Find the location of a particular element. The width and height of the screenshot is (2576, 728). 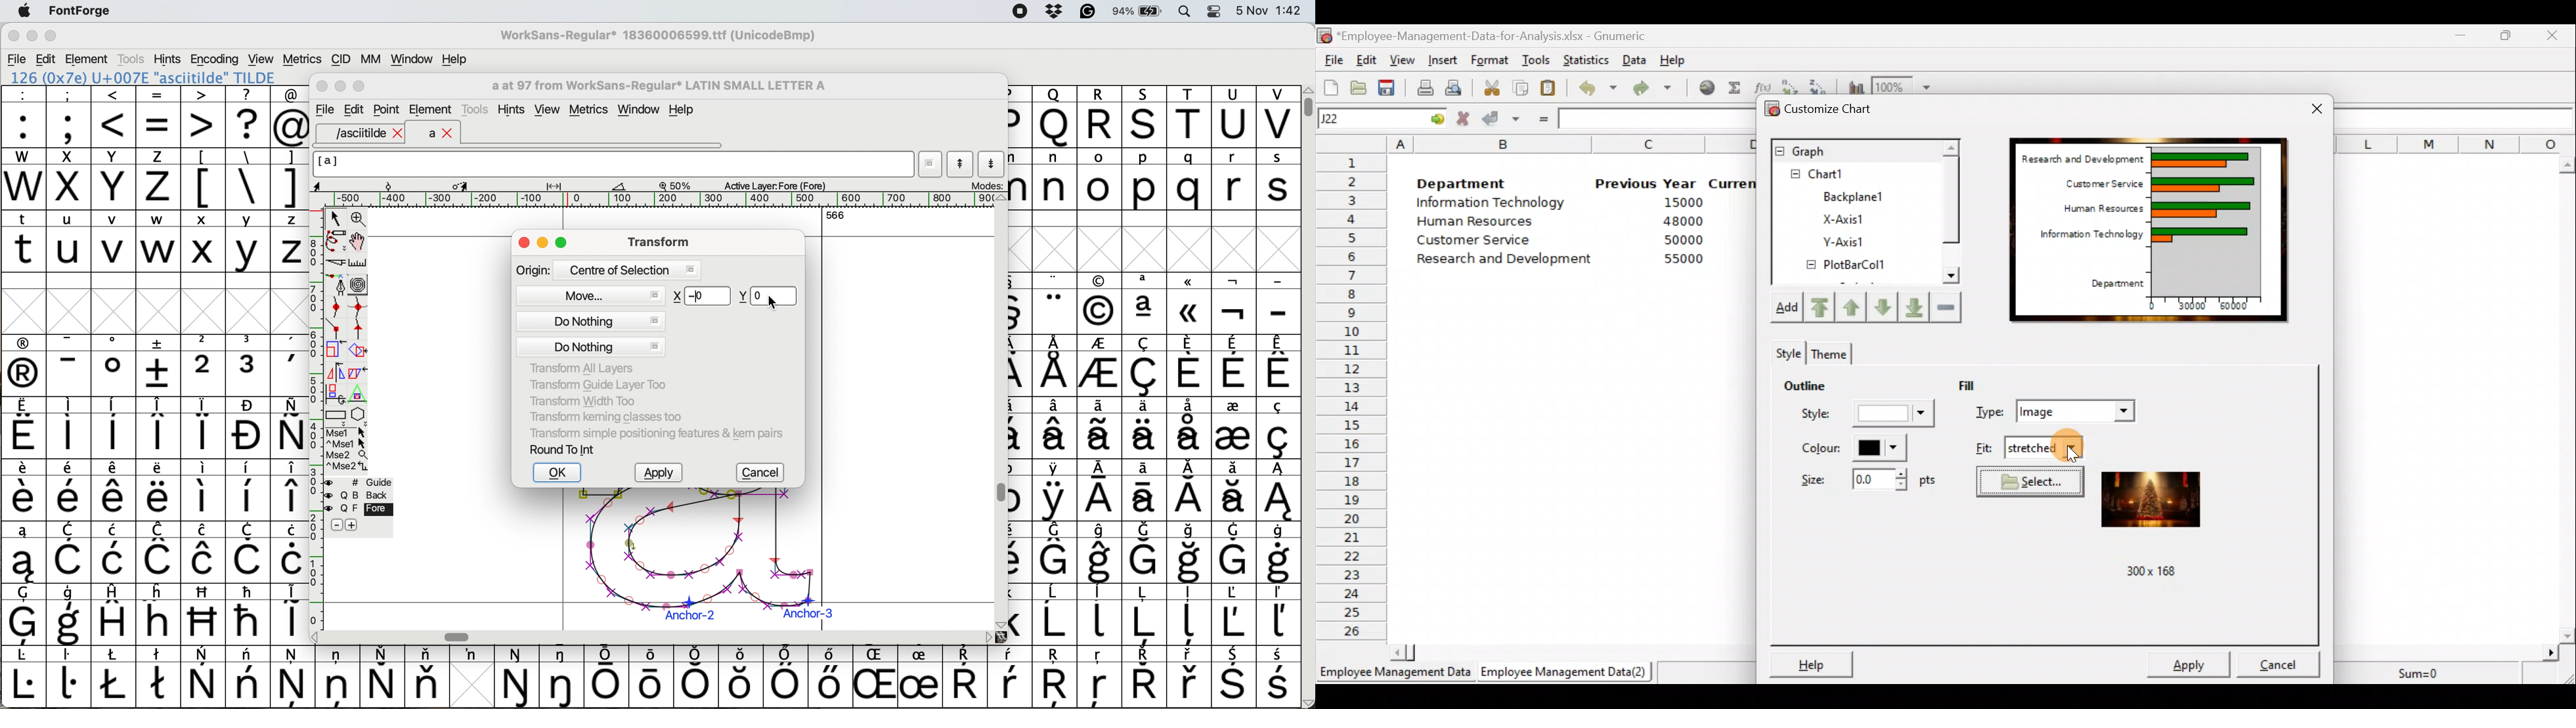

transform all layers is located at coordinates (585, 368).